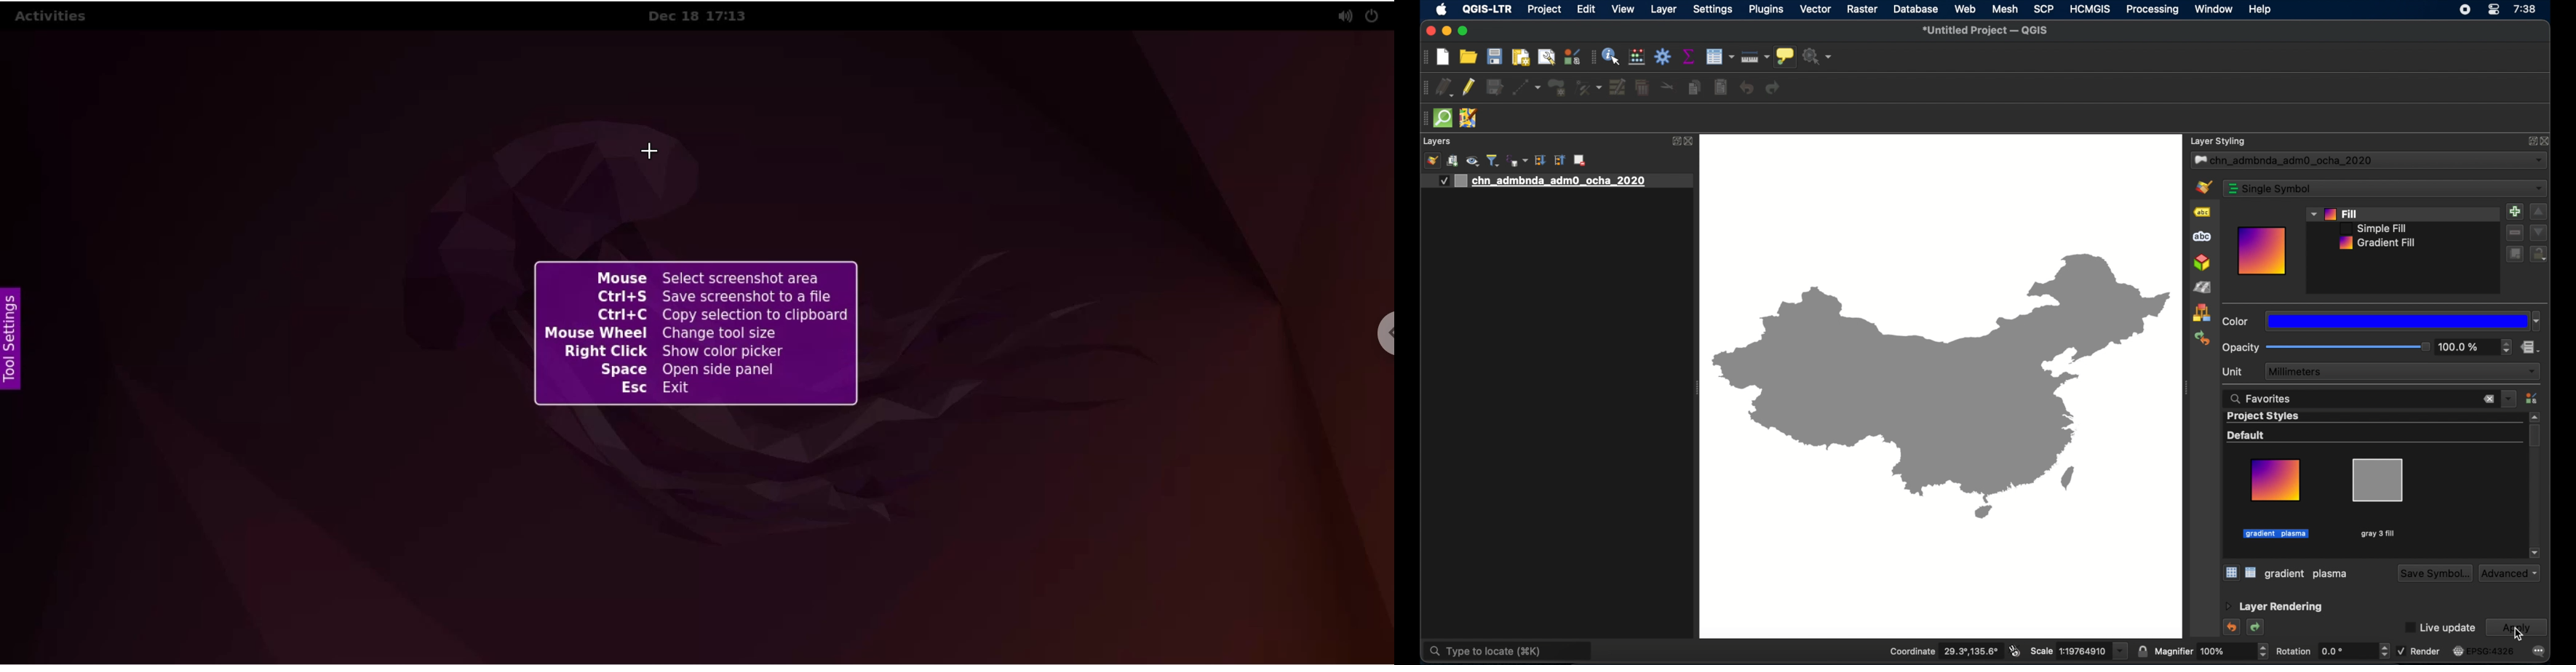  What do you see at coordinates (2515, 256) in the screenshot?
I see `duplicate` at bounding box center [2515, 256].